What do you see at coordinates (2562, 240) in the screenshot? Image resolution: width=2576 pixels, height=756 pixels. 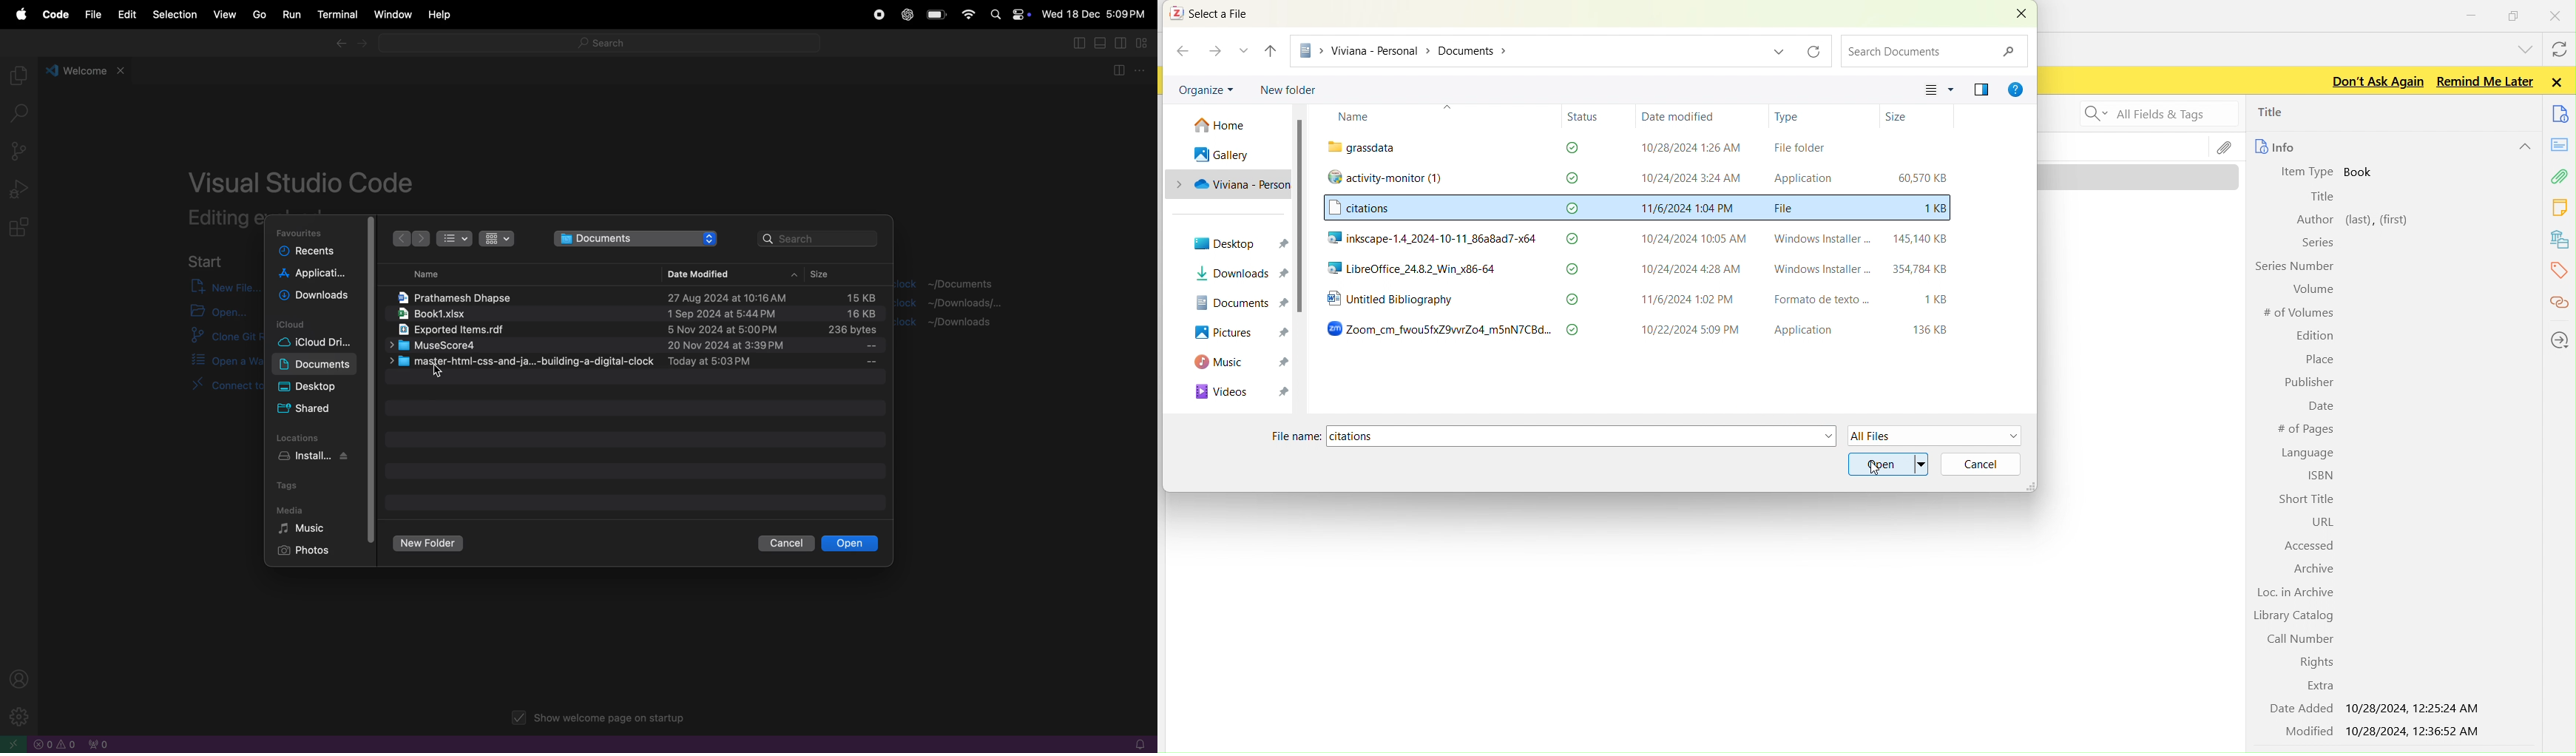 I see `library` at bounding box center [2562, 240].